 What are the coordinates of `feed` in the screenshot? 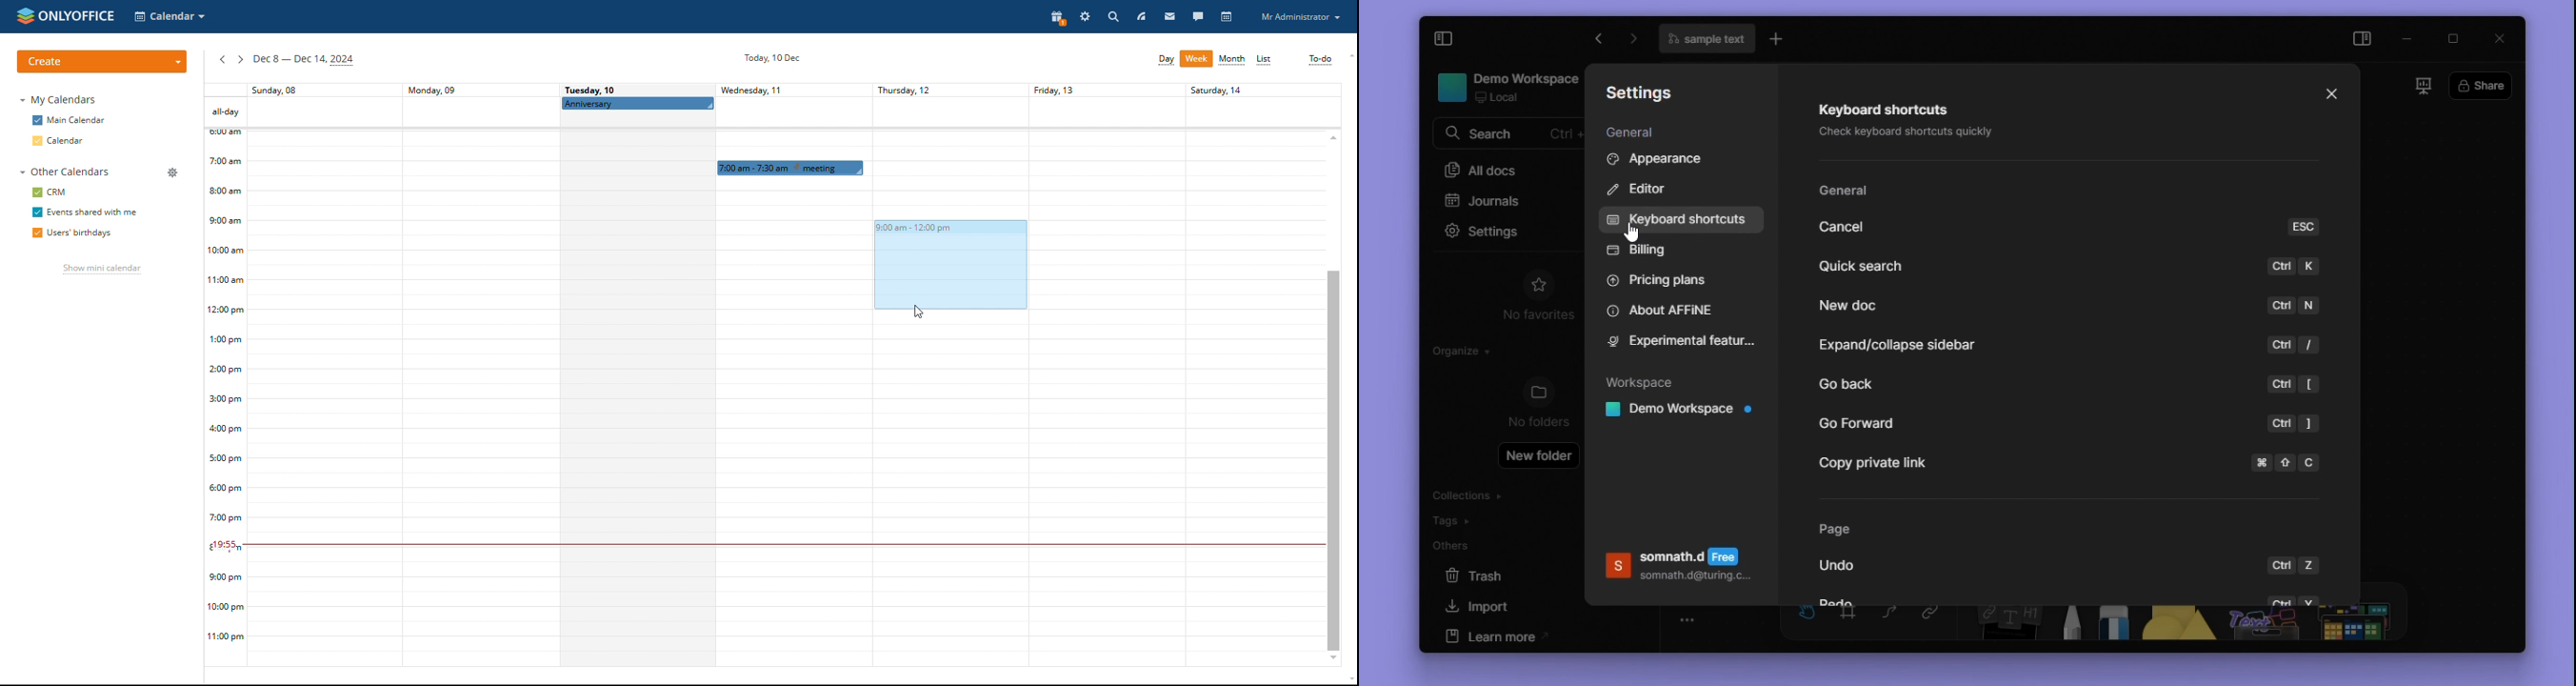 It's located at (1141, 16).